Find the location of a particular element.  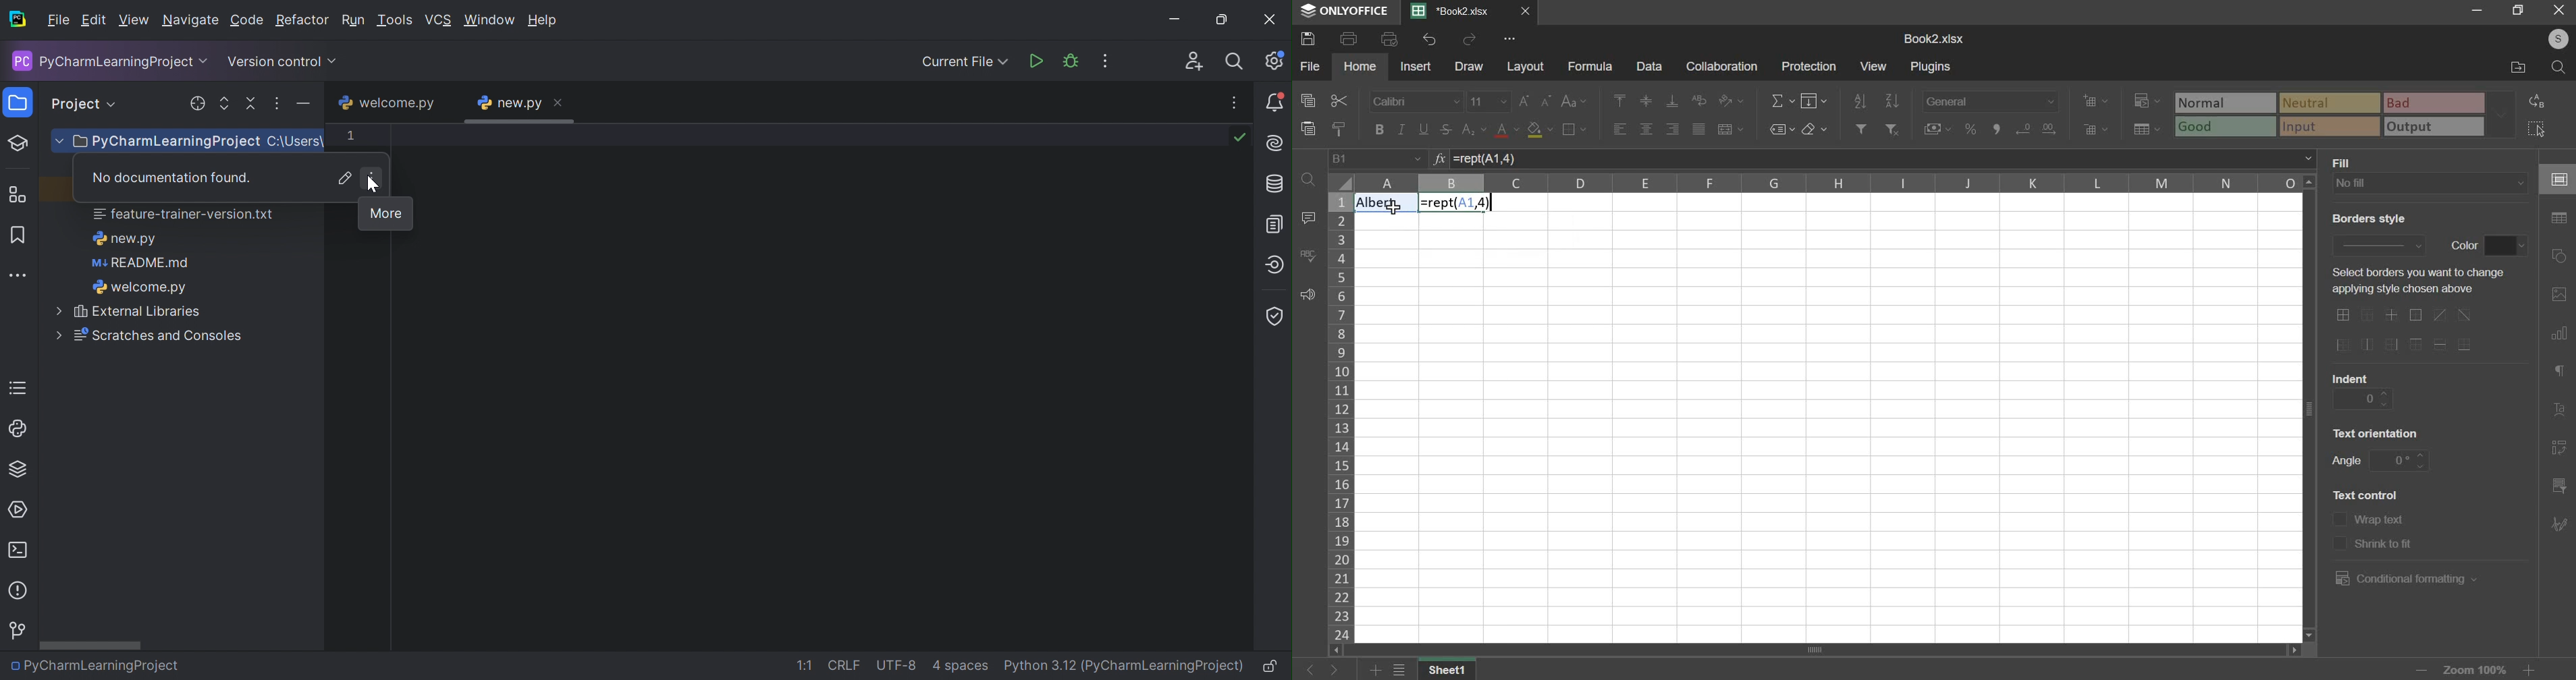

cell settings is located at coordinates (2559, 179).